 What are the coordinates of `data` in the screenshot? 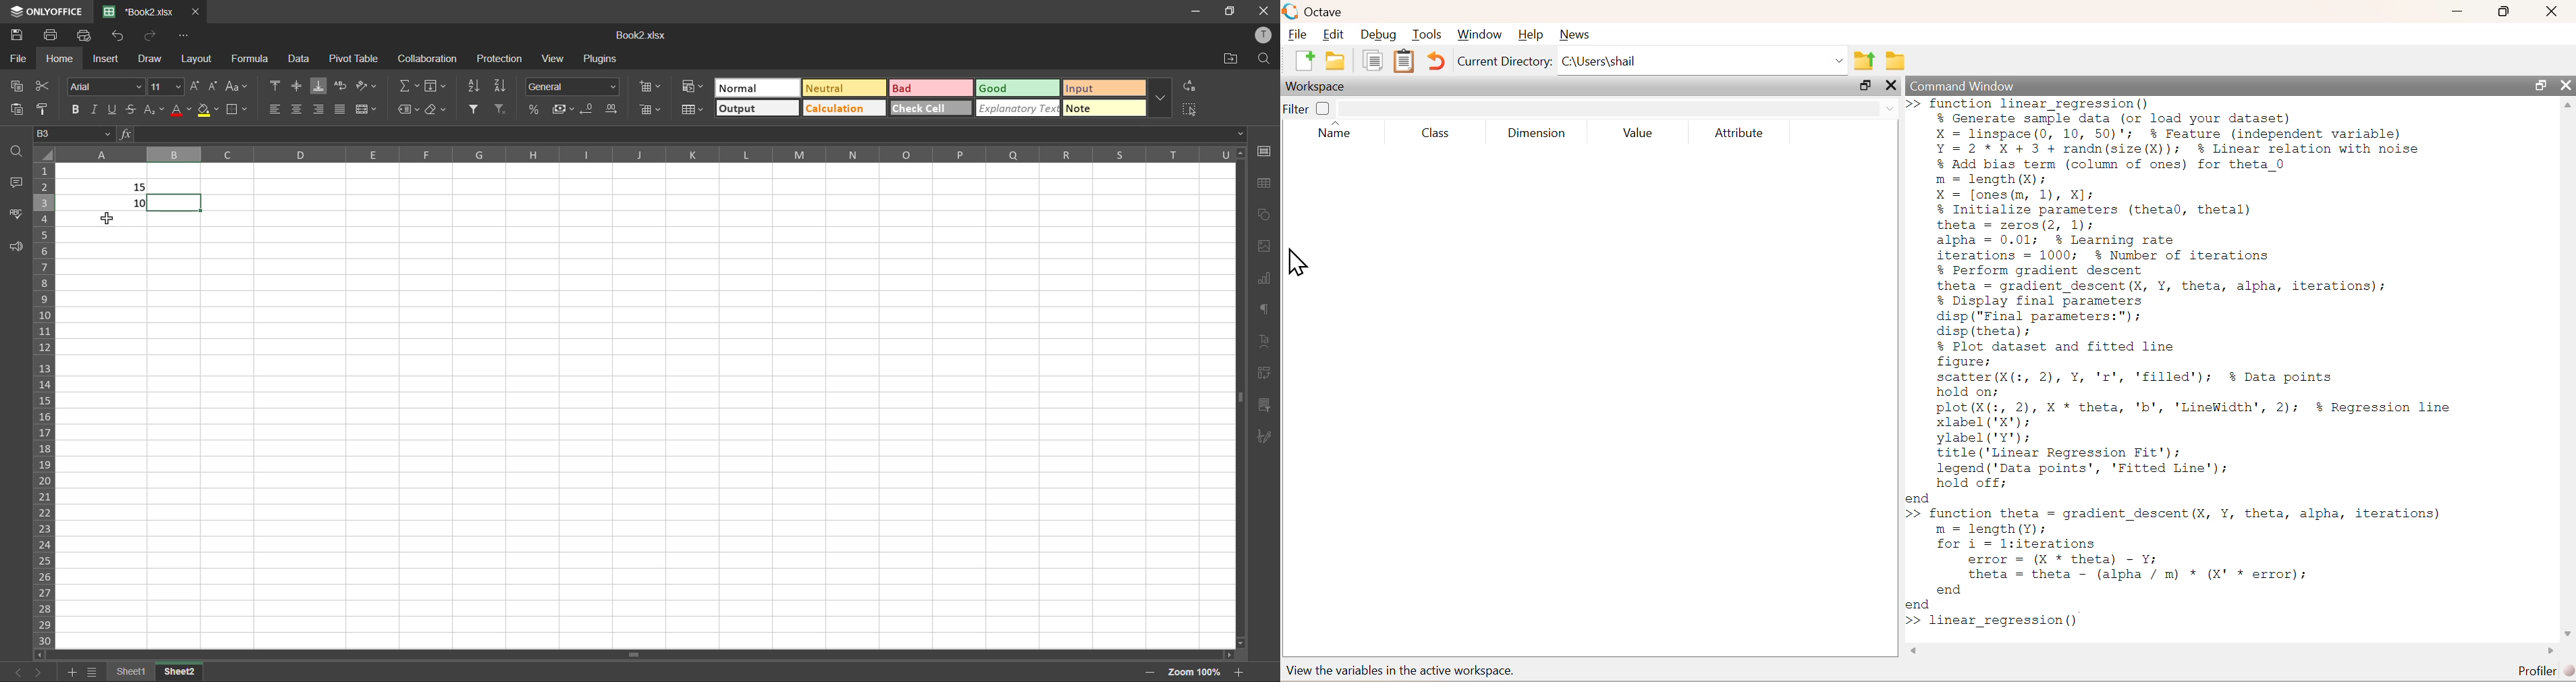 It's located at (297, 58).